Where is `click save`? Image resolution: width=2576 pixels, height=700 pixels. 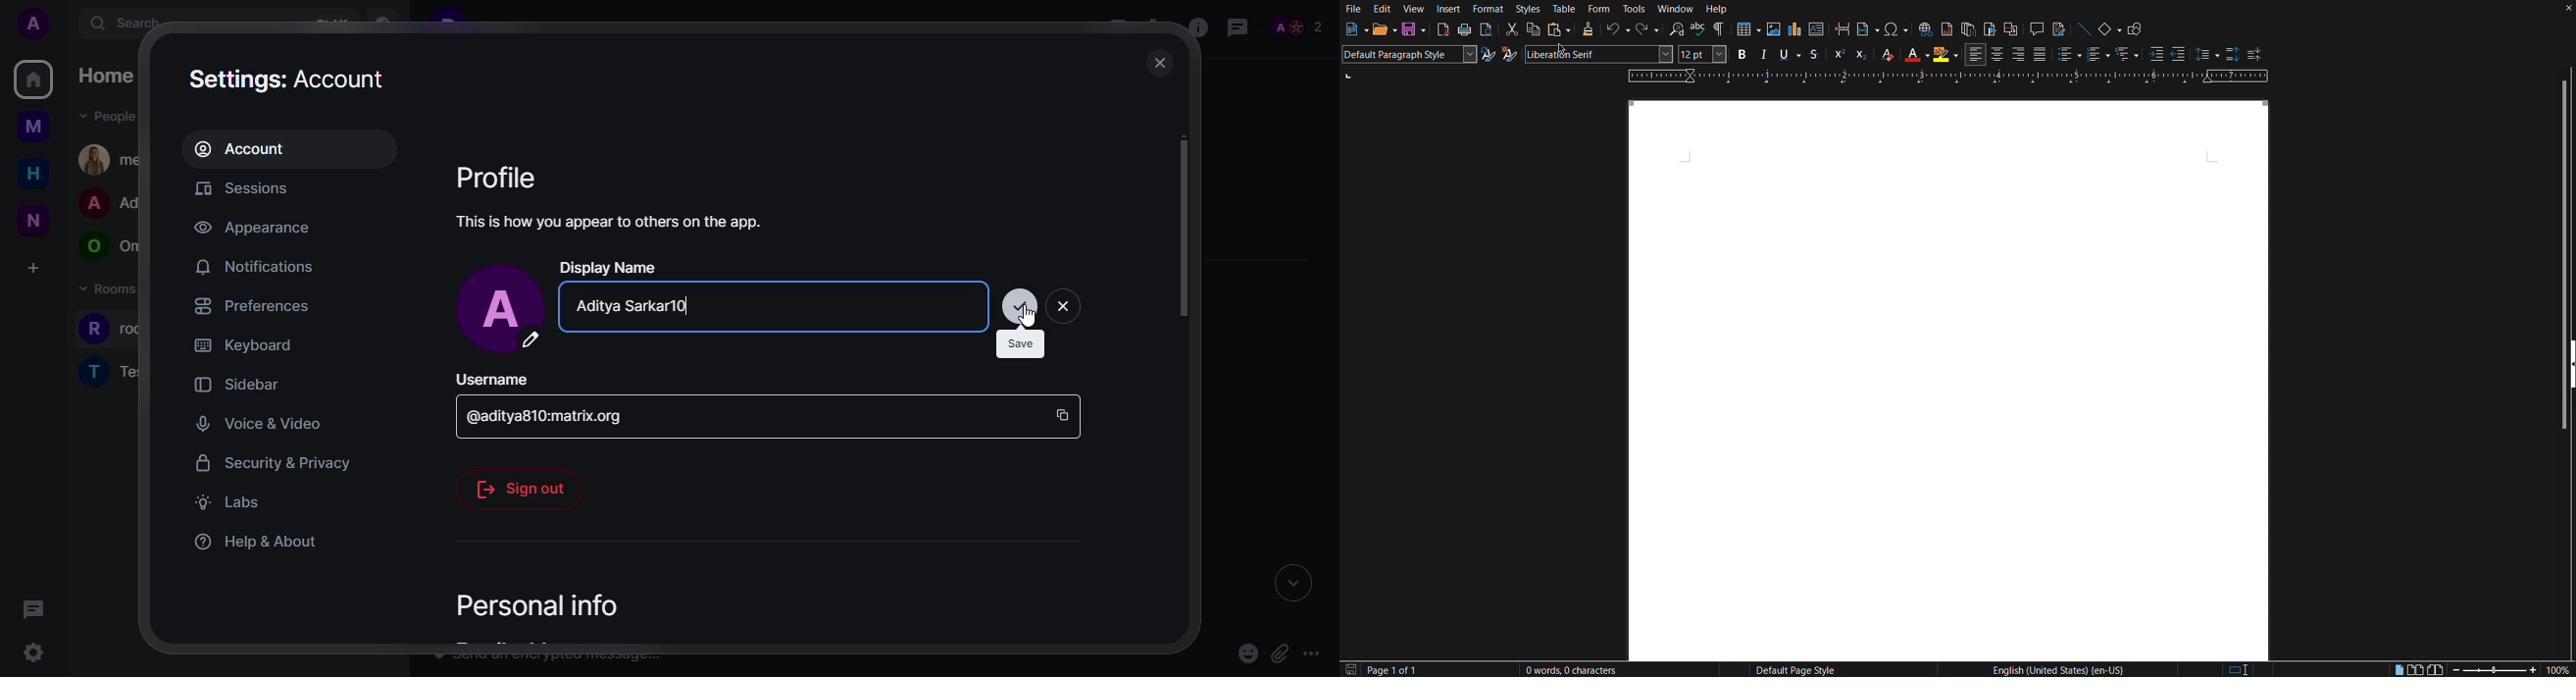
click save is located at coordinates (1021, 306).